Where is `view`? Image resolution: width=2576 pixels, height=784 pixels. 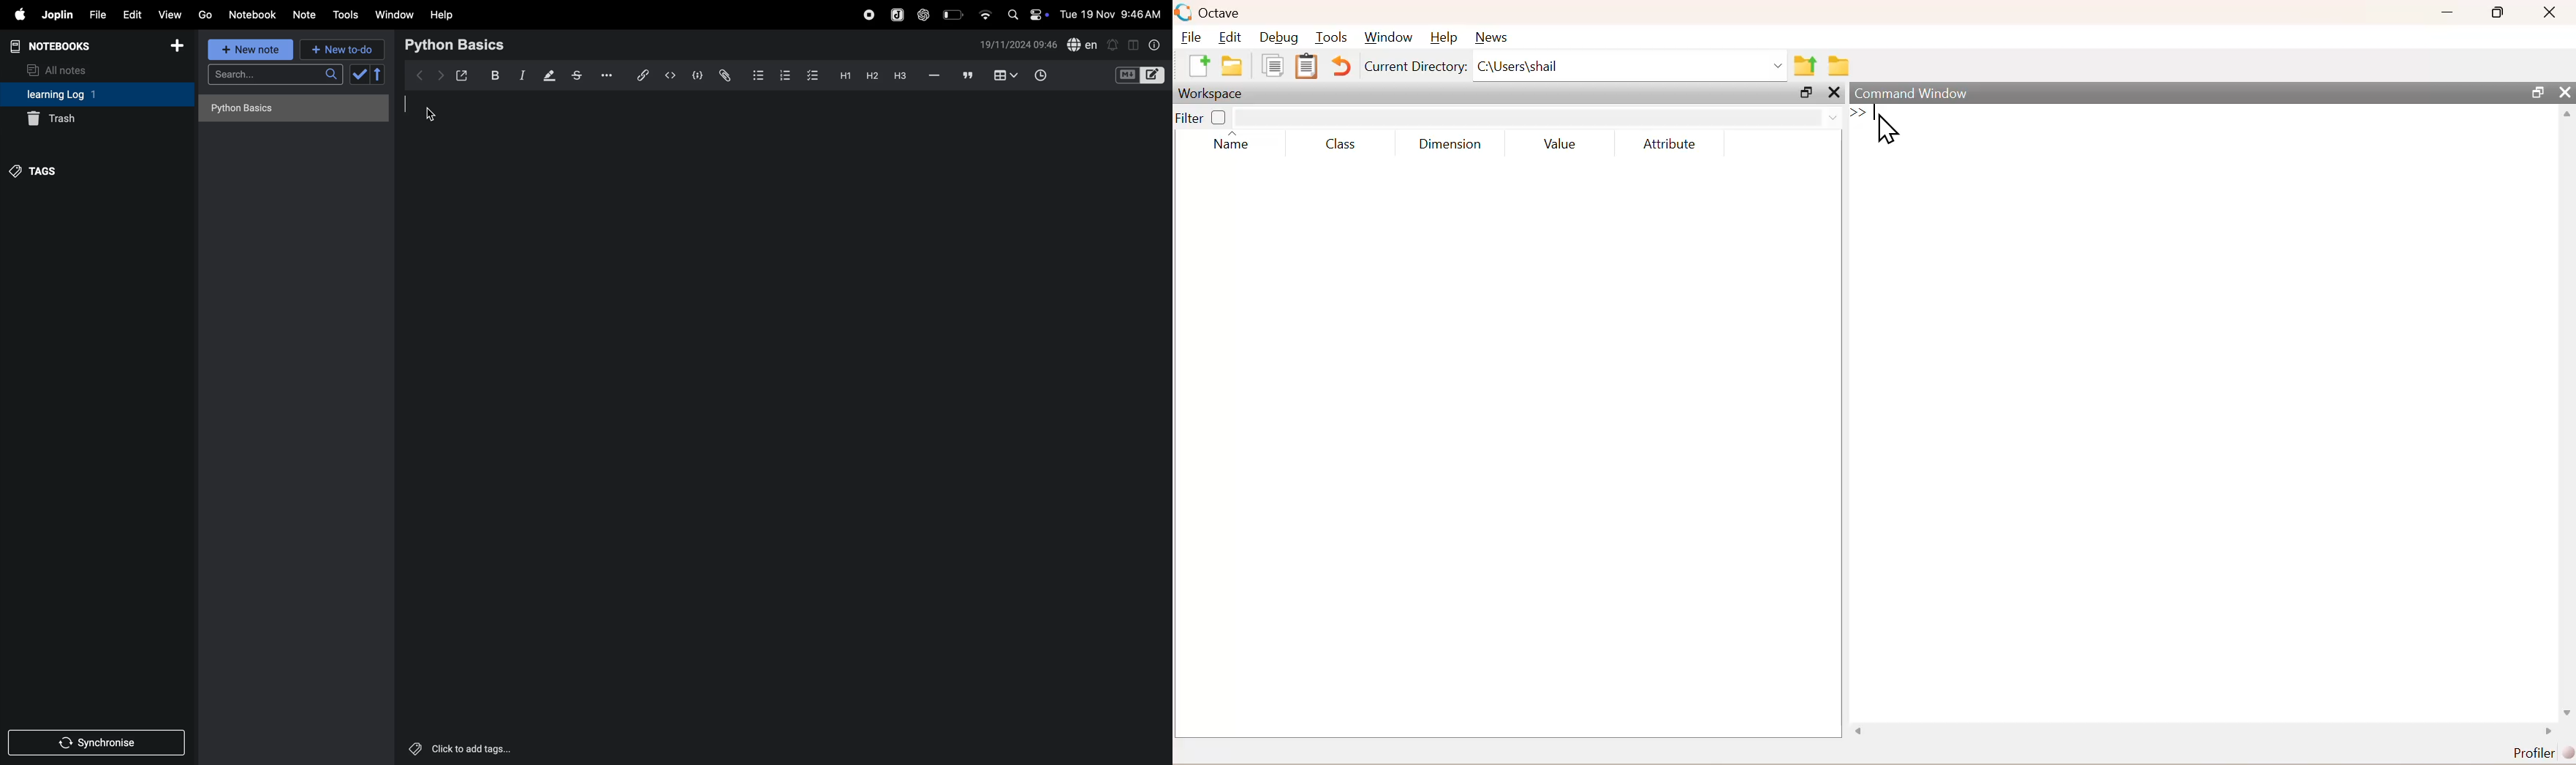 view is located at coordinates (170, 14).